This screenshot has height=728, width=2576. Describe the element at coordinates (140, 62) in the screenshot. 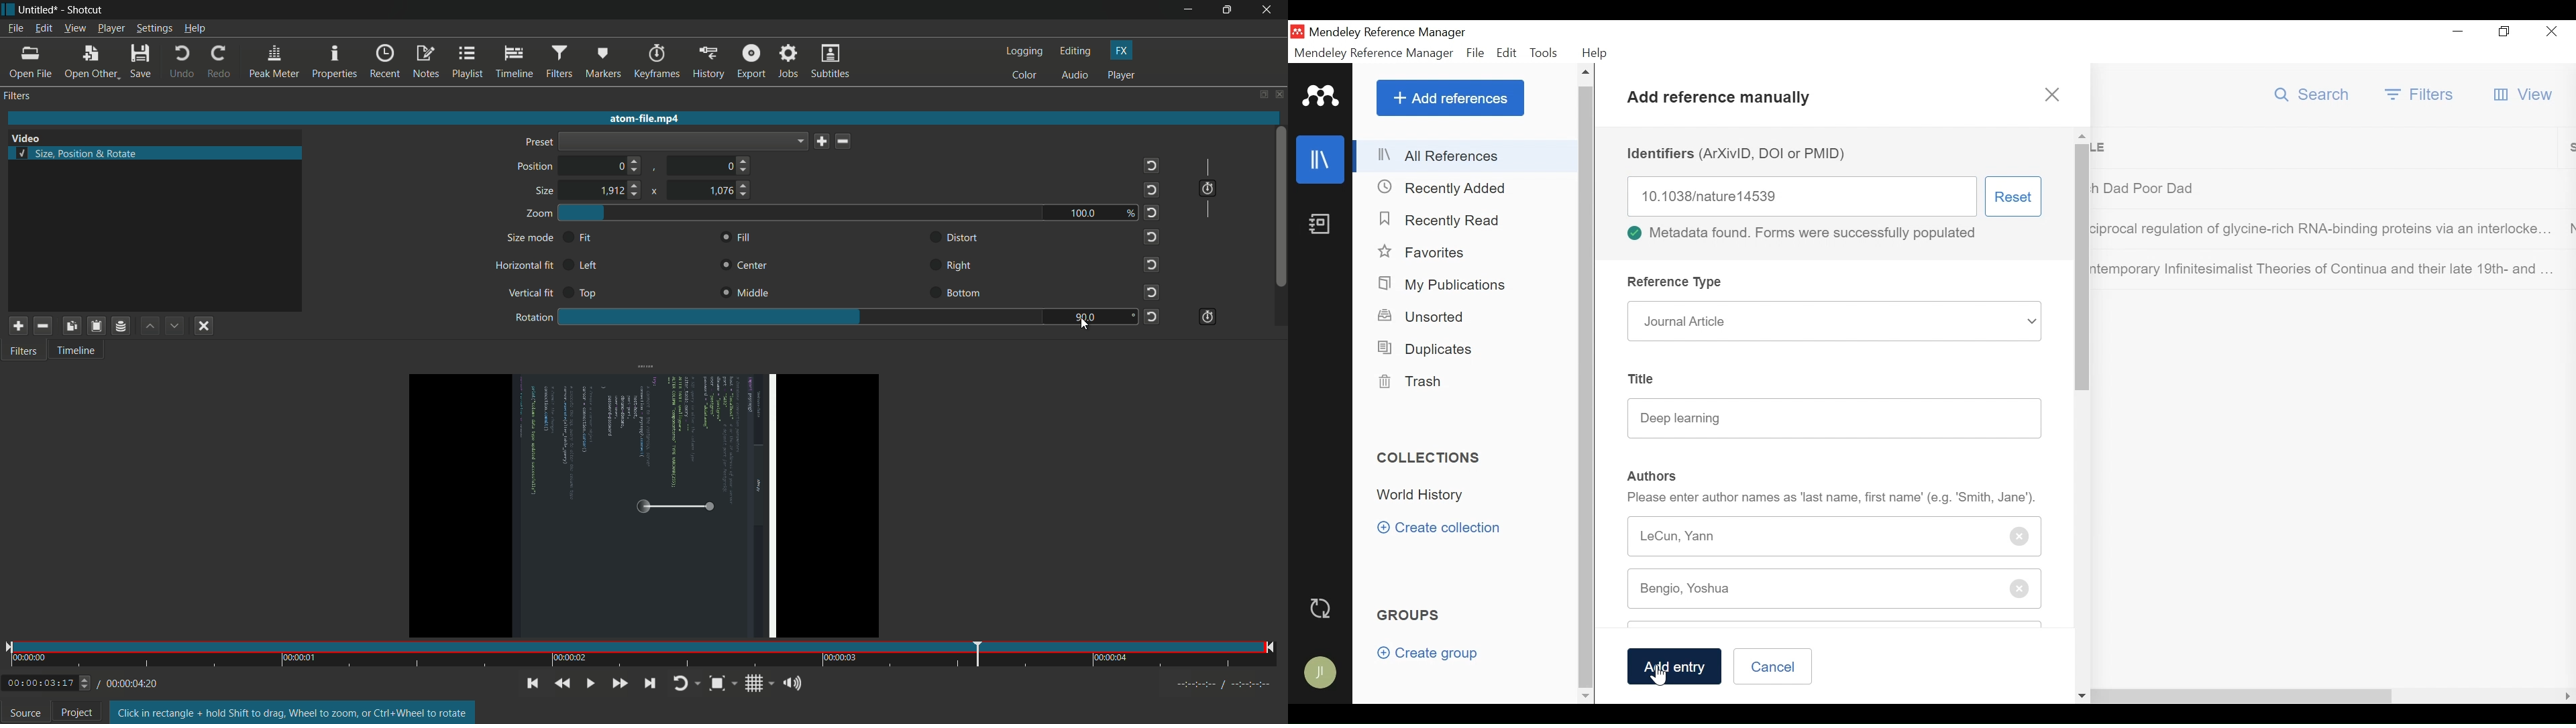

I see `save` at that location.